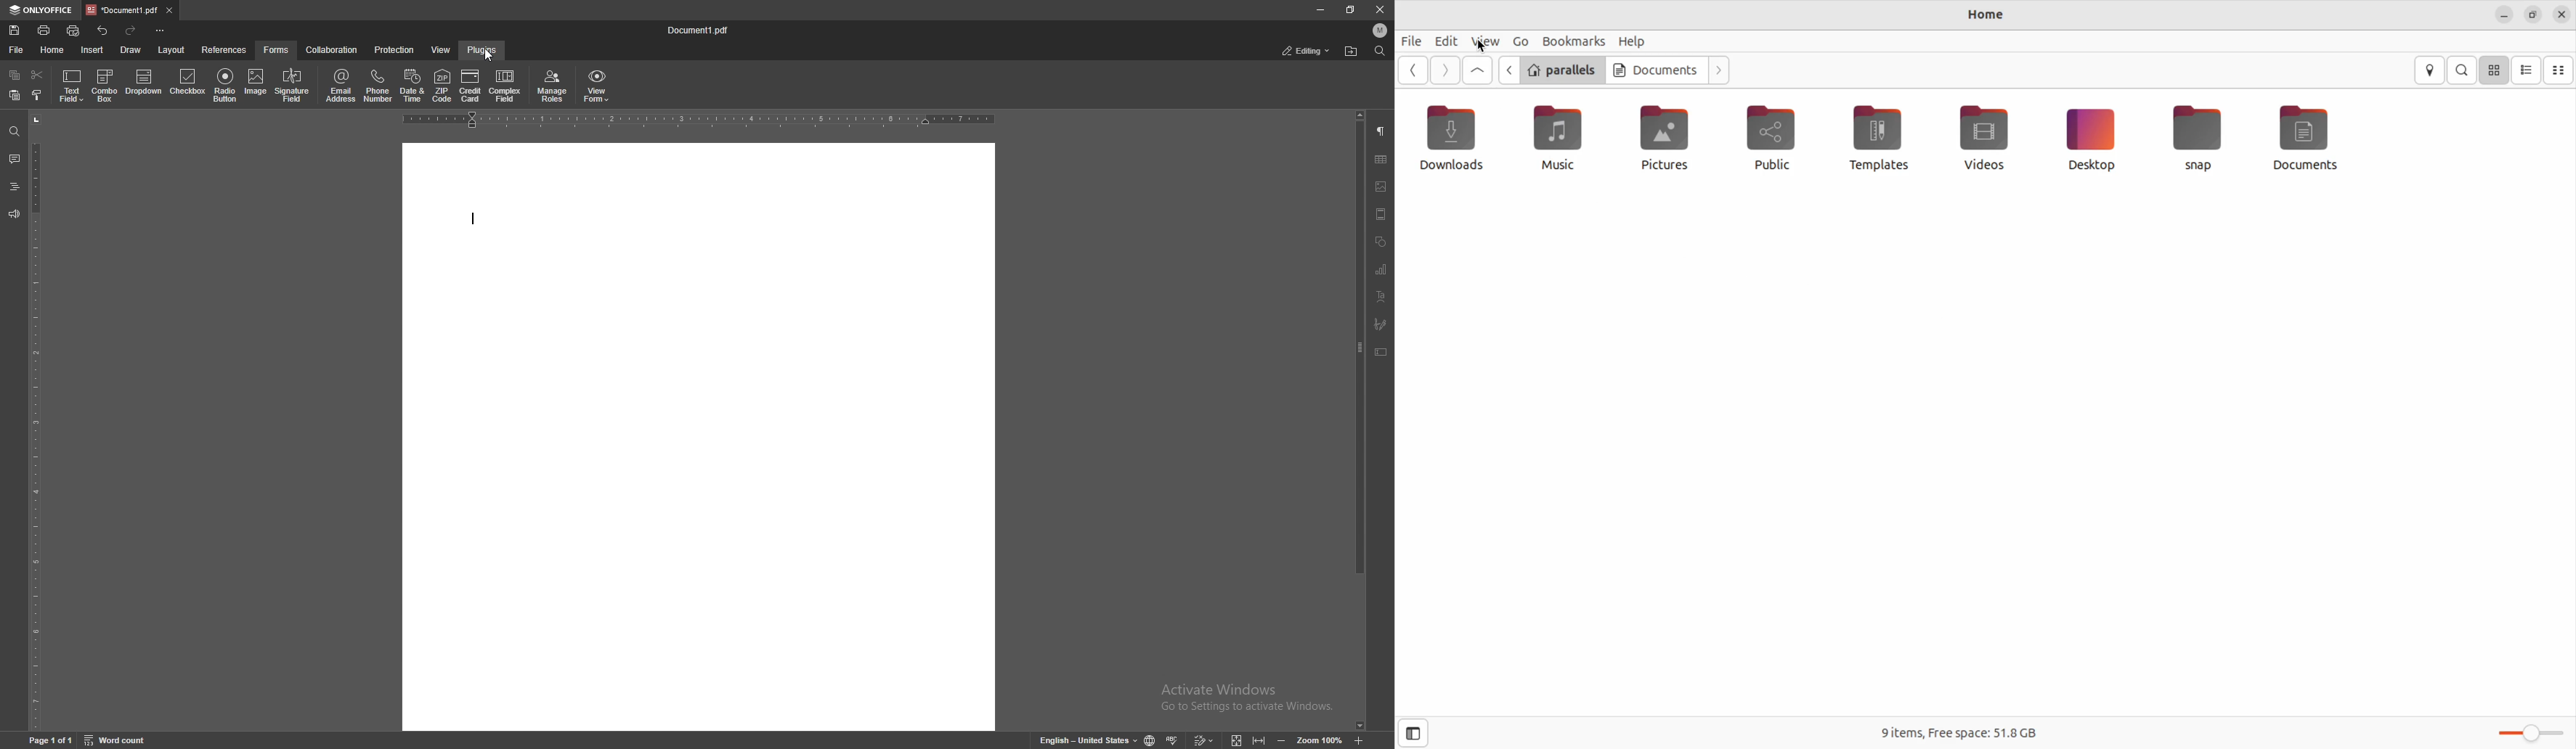 Image resolution: width=2576 pixels, height=756 pixels. I want to click on table, so click(1381, 160).